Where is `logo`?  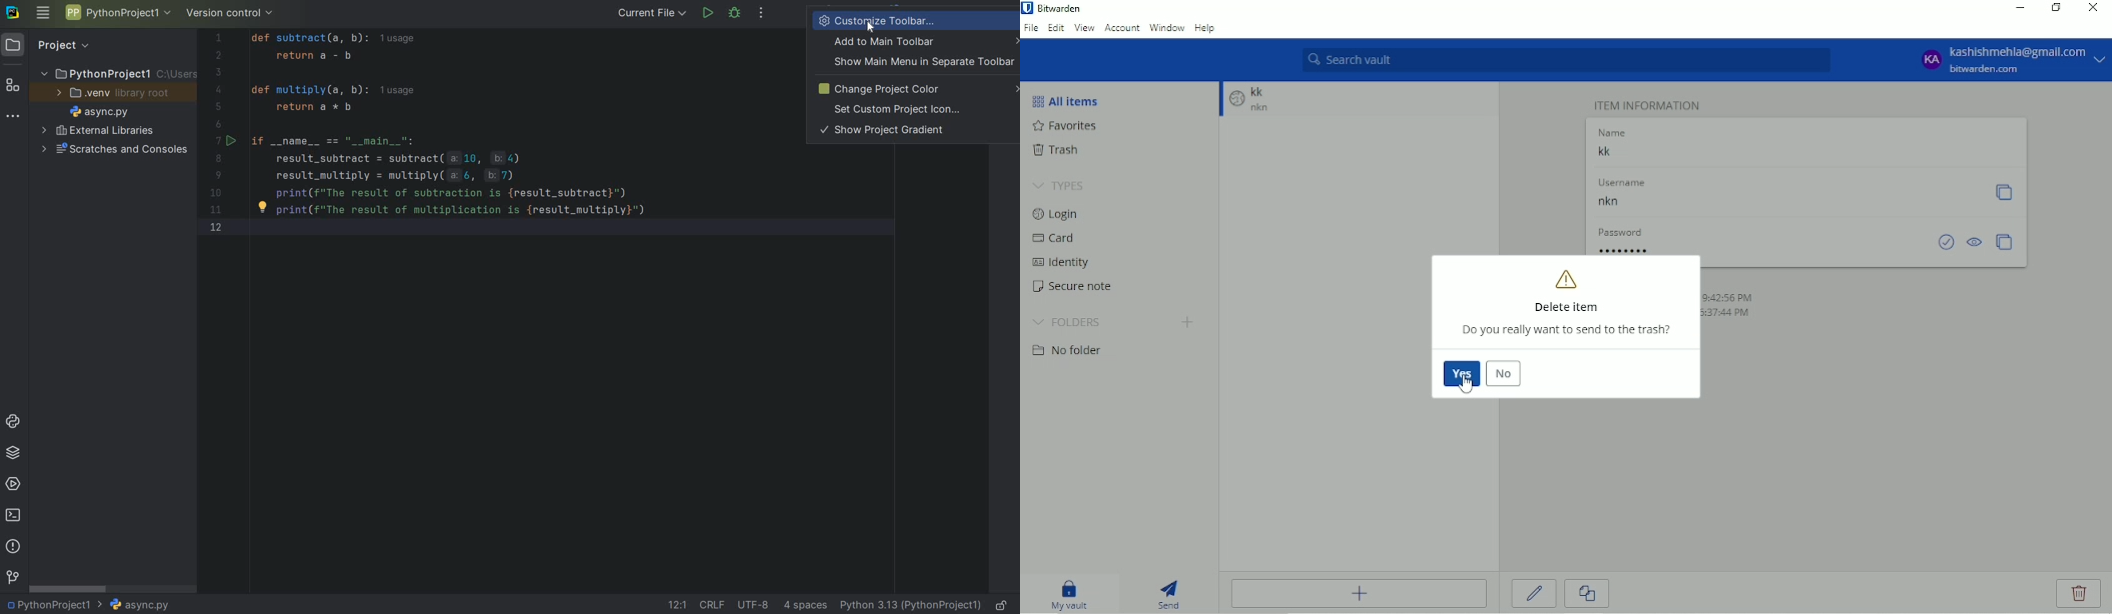 logo is located at coordinates (1237, 102).